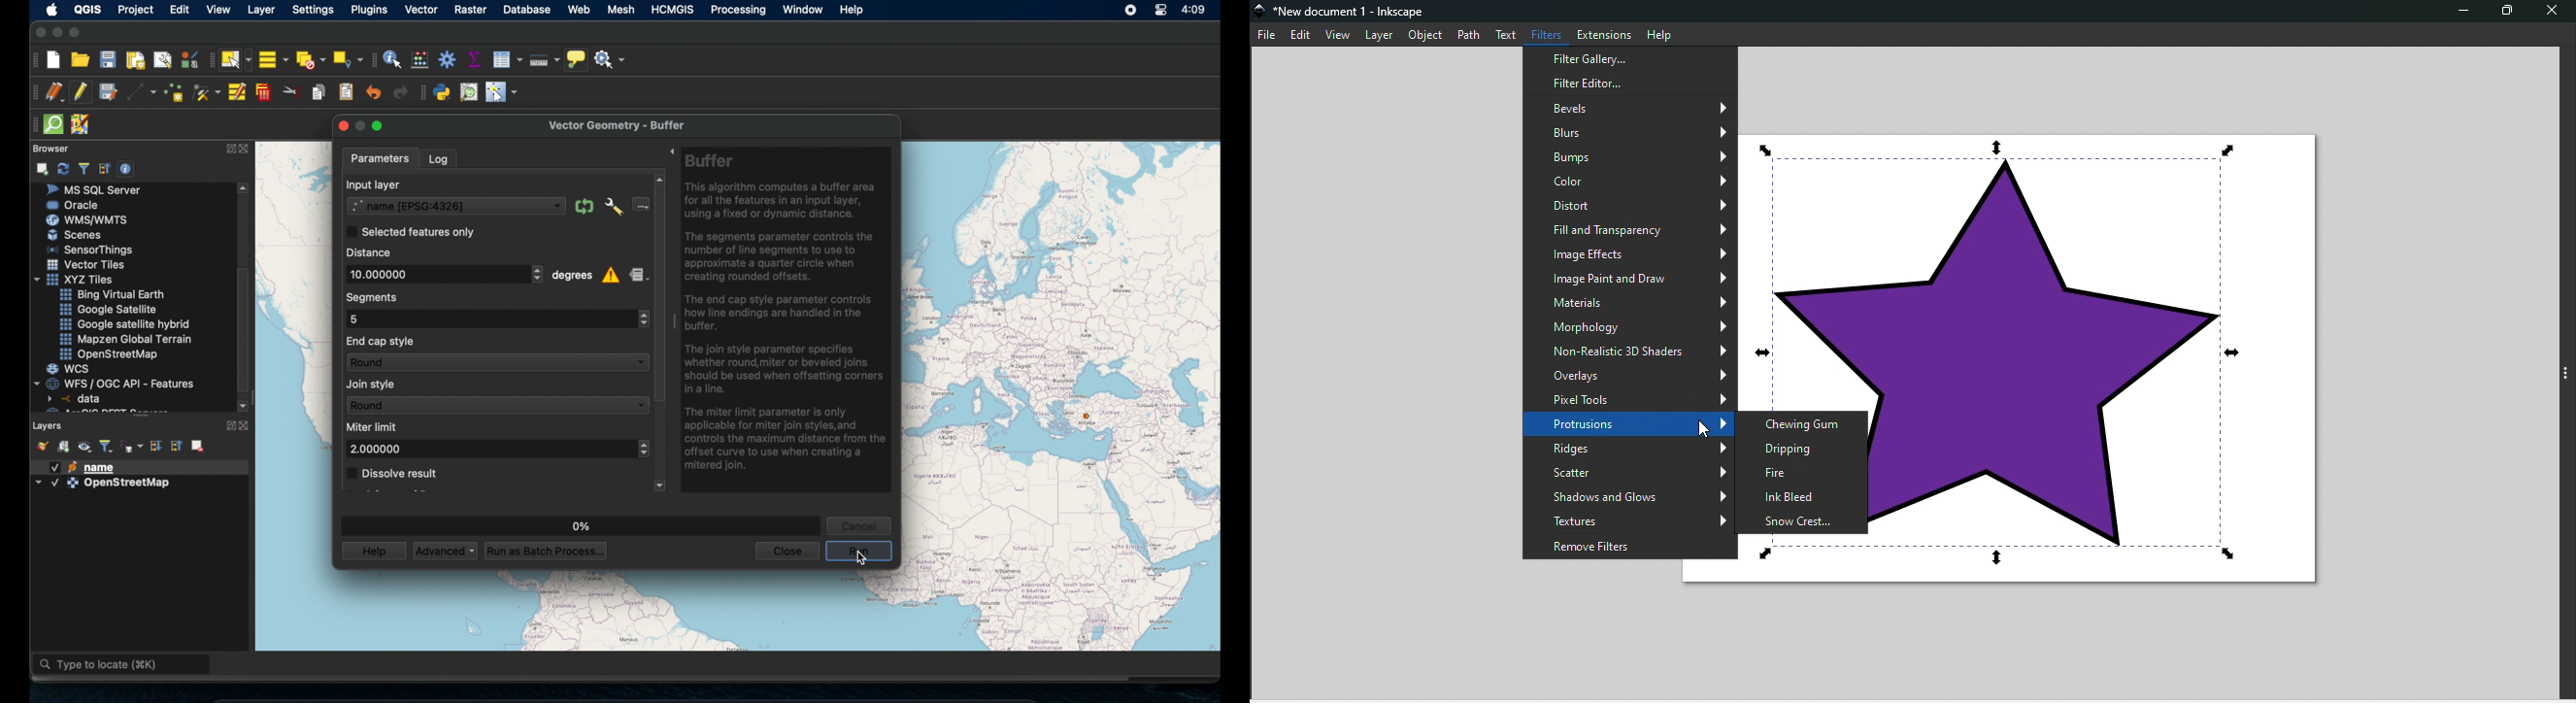  I want to click on degrees, so click(572, 277).